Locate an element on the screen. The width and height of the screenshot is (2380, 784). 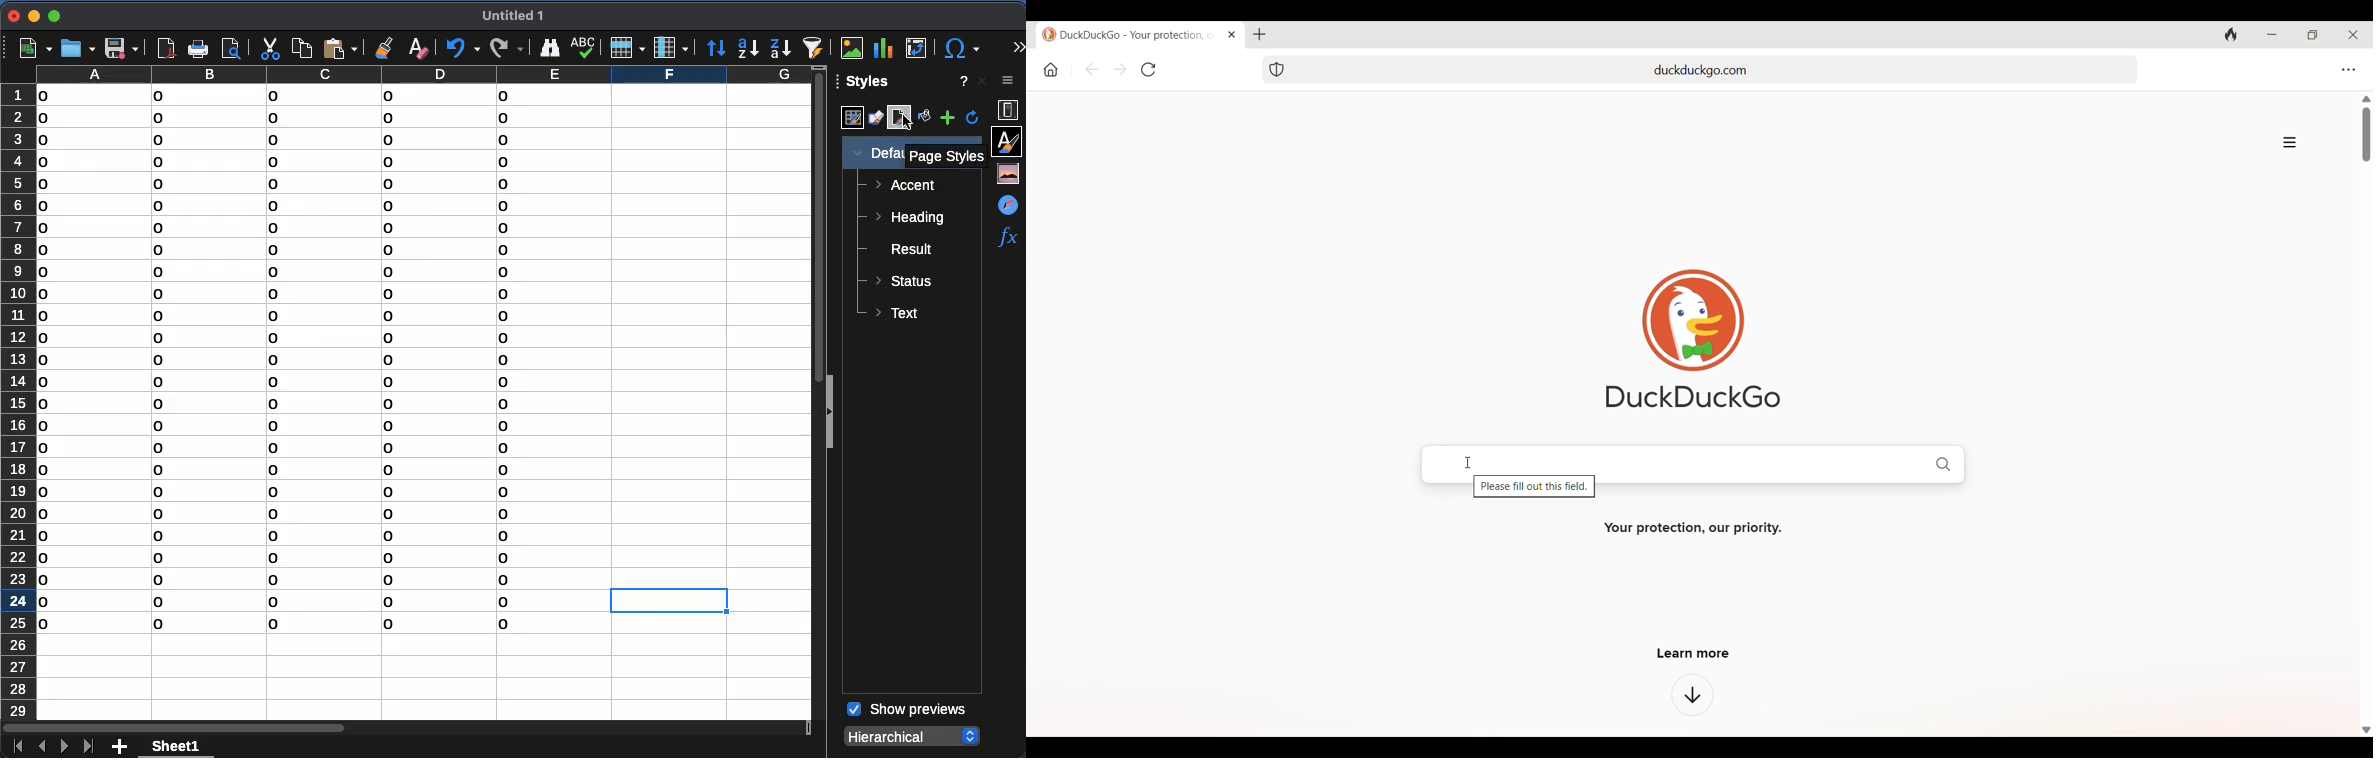
row is located at coordinates (628, 48).